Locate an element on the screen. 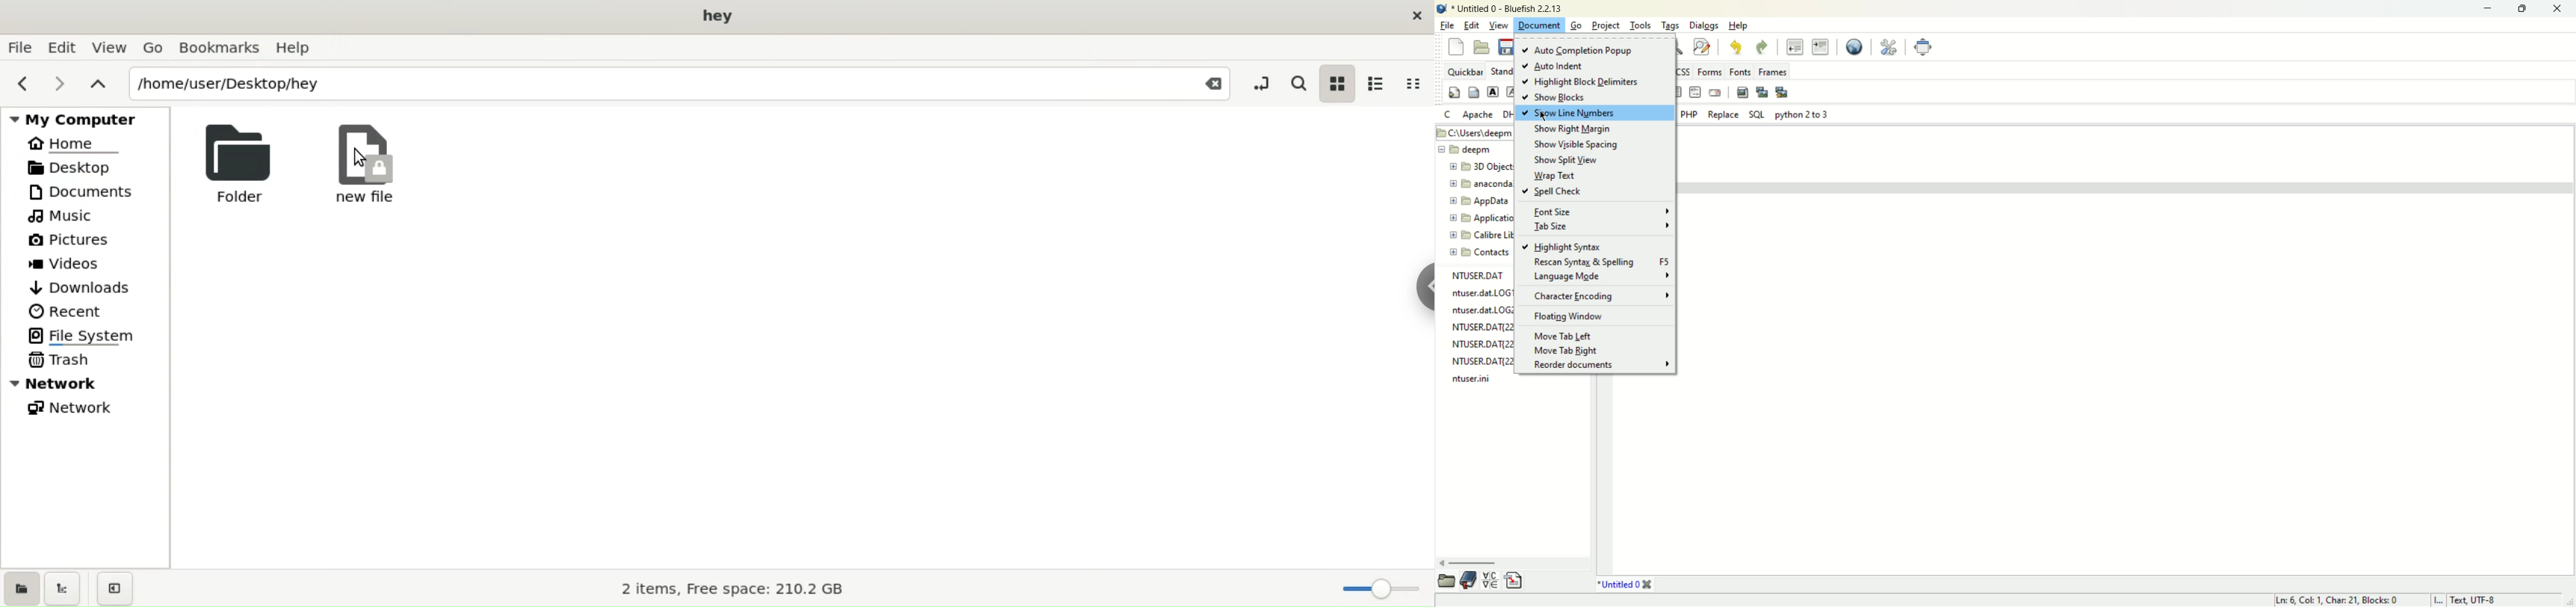 The width and height of the screenshot is (2576, 616). file is located at coordinates (1447, 25).